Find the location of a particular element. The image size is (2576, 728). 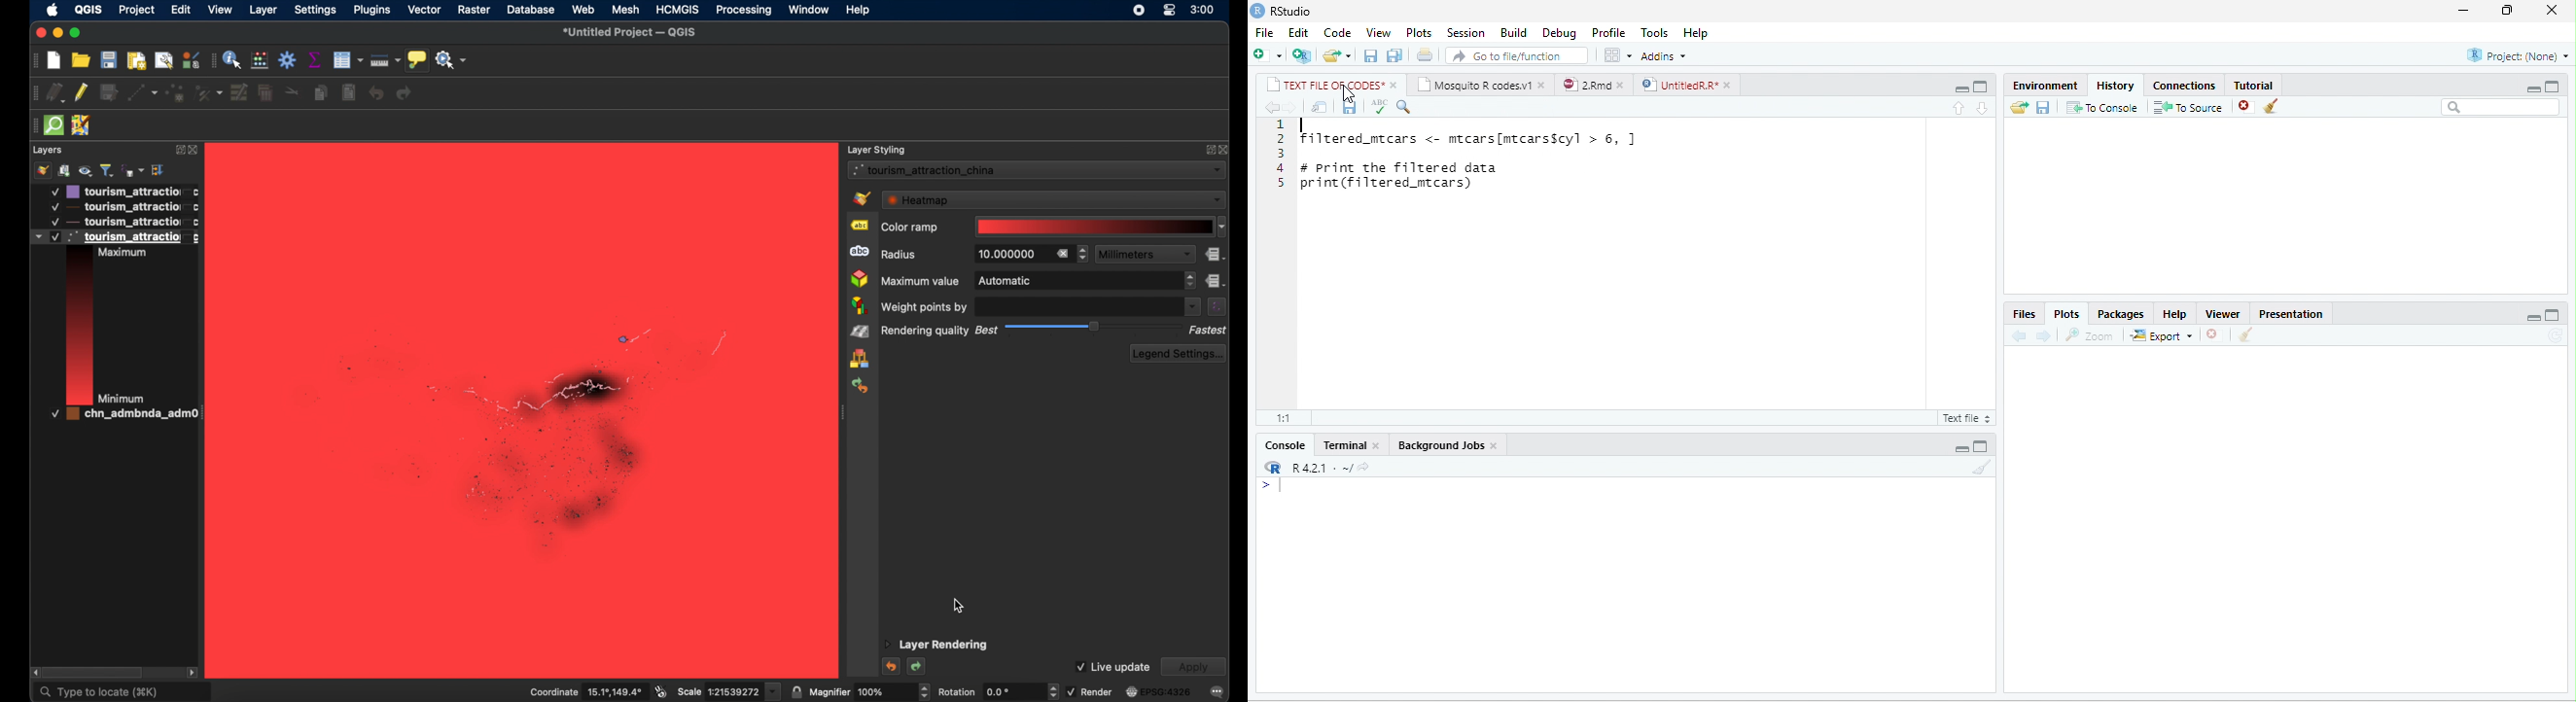

TEXT FILE OF CODES is located at coordinates (1325, 84).